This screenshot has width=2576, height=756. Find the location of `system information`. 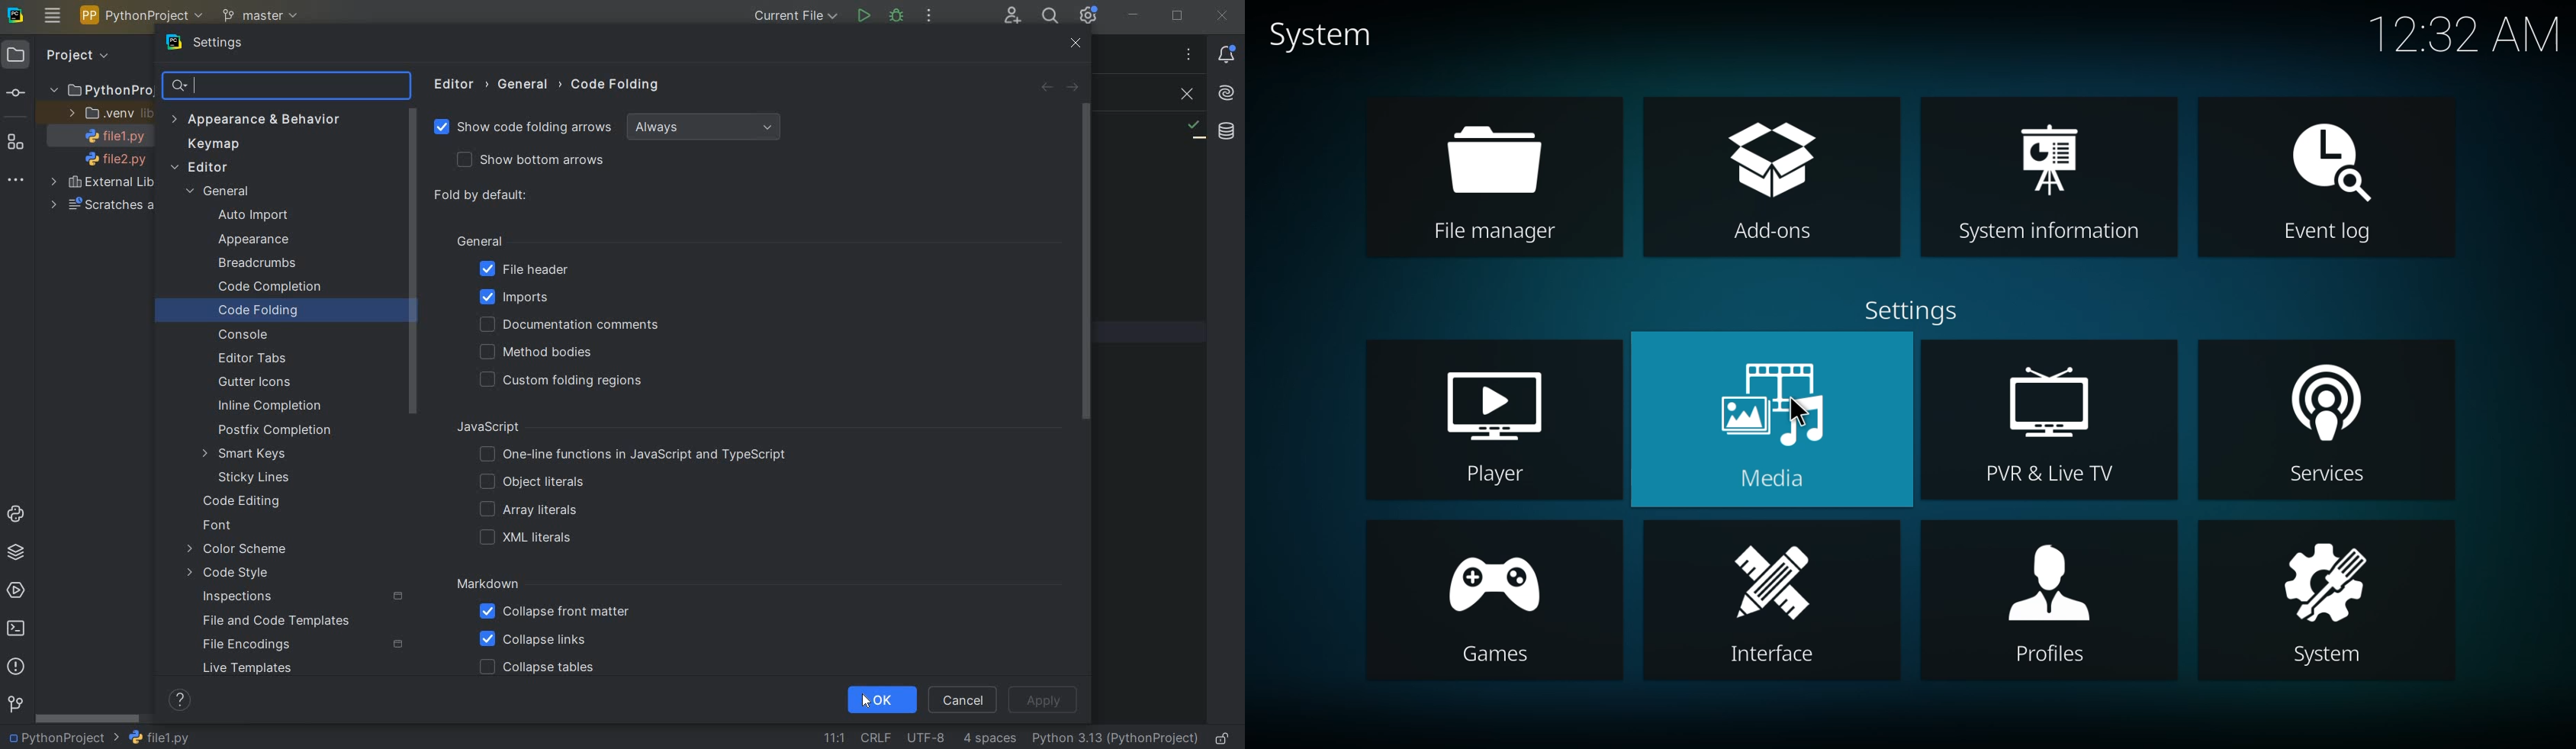

system information is located at coordinates (2053, 178).